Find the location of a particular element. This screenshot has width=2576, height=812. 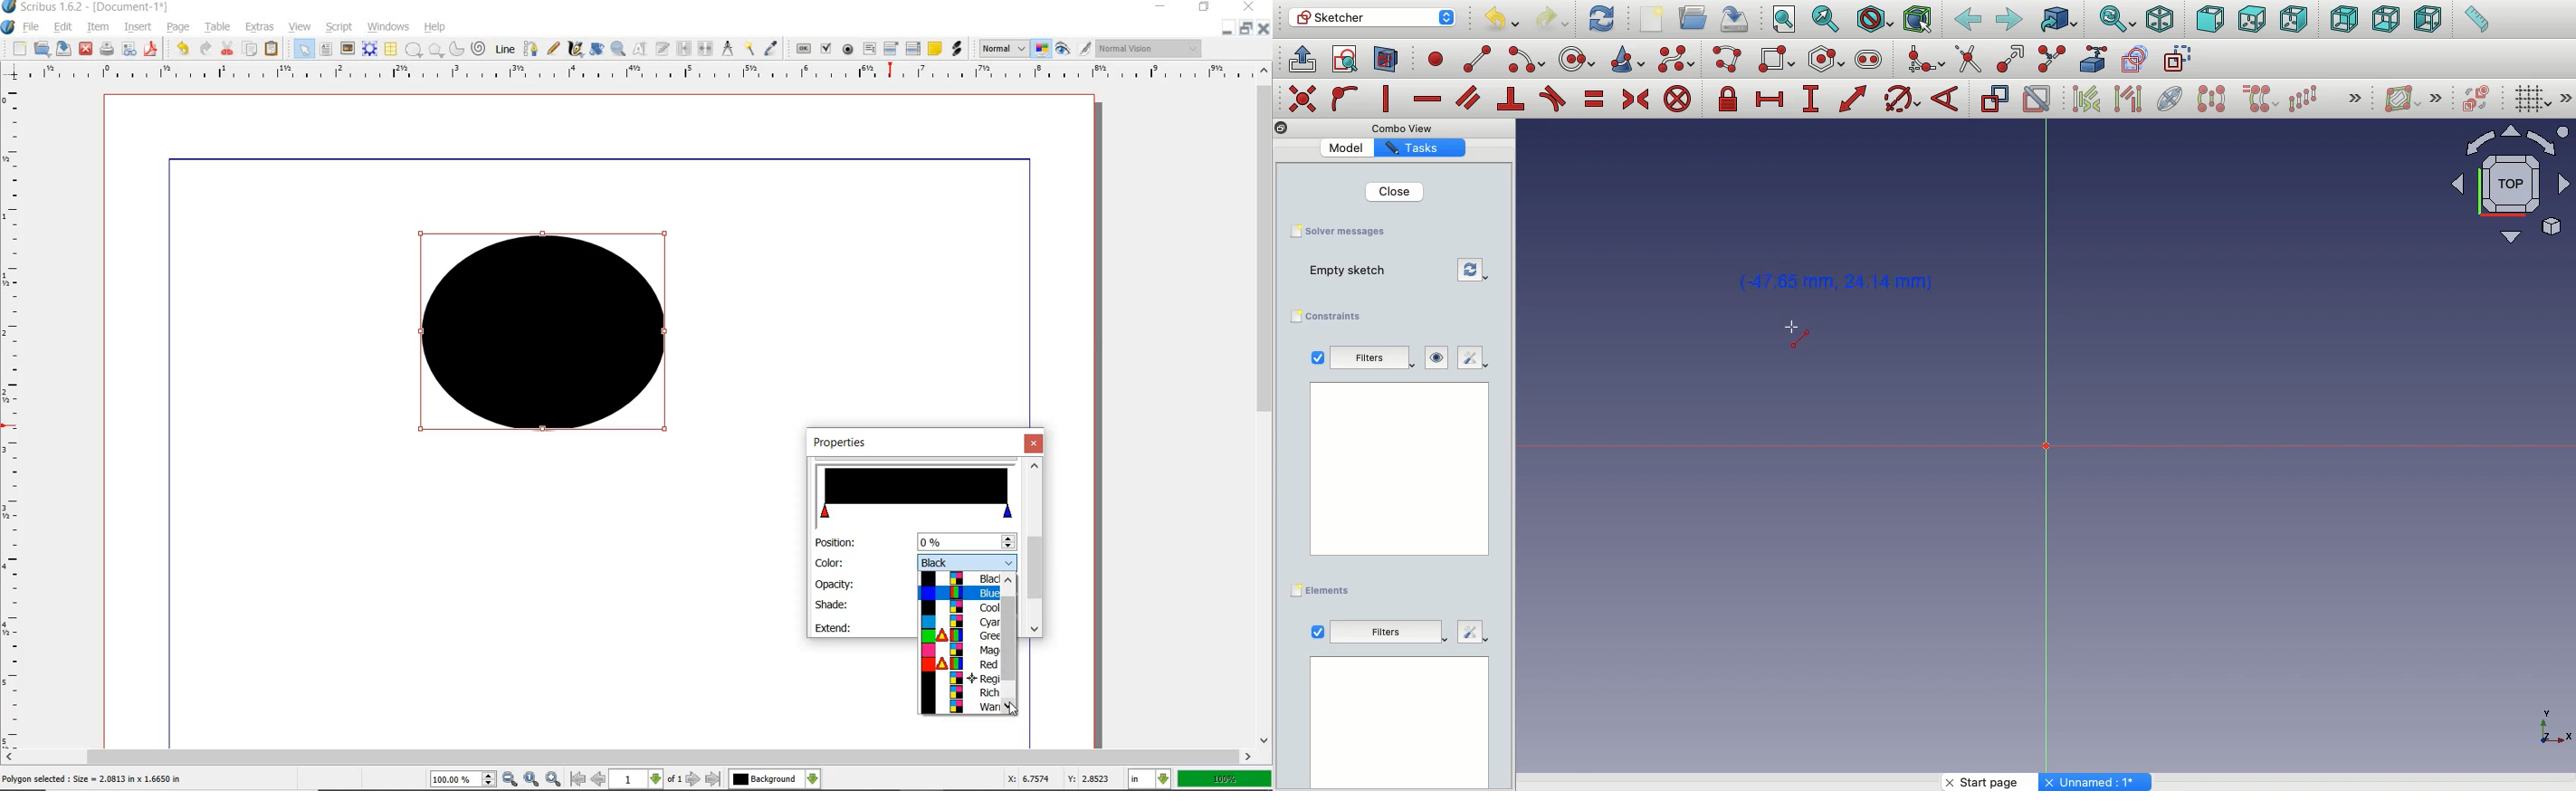

Constrain vertical distance is located at coordinates (1814, 100).